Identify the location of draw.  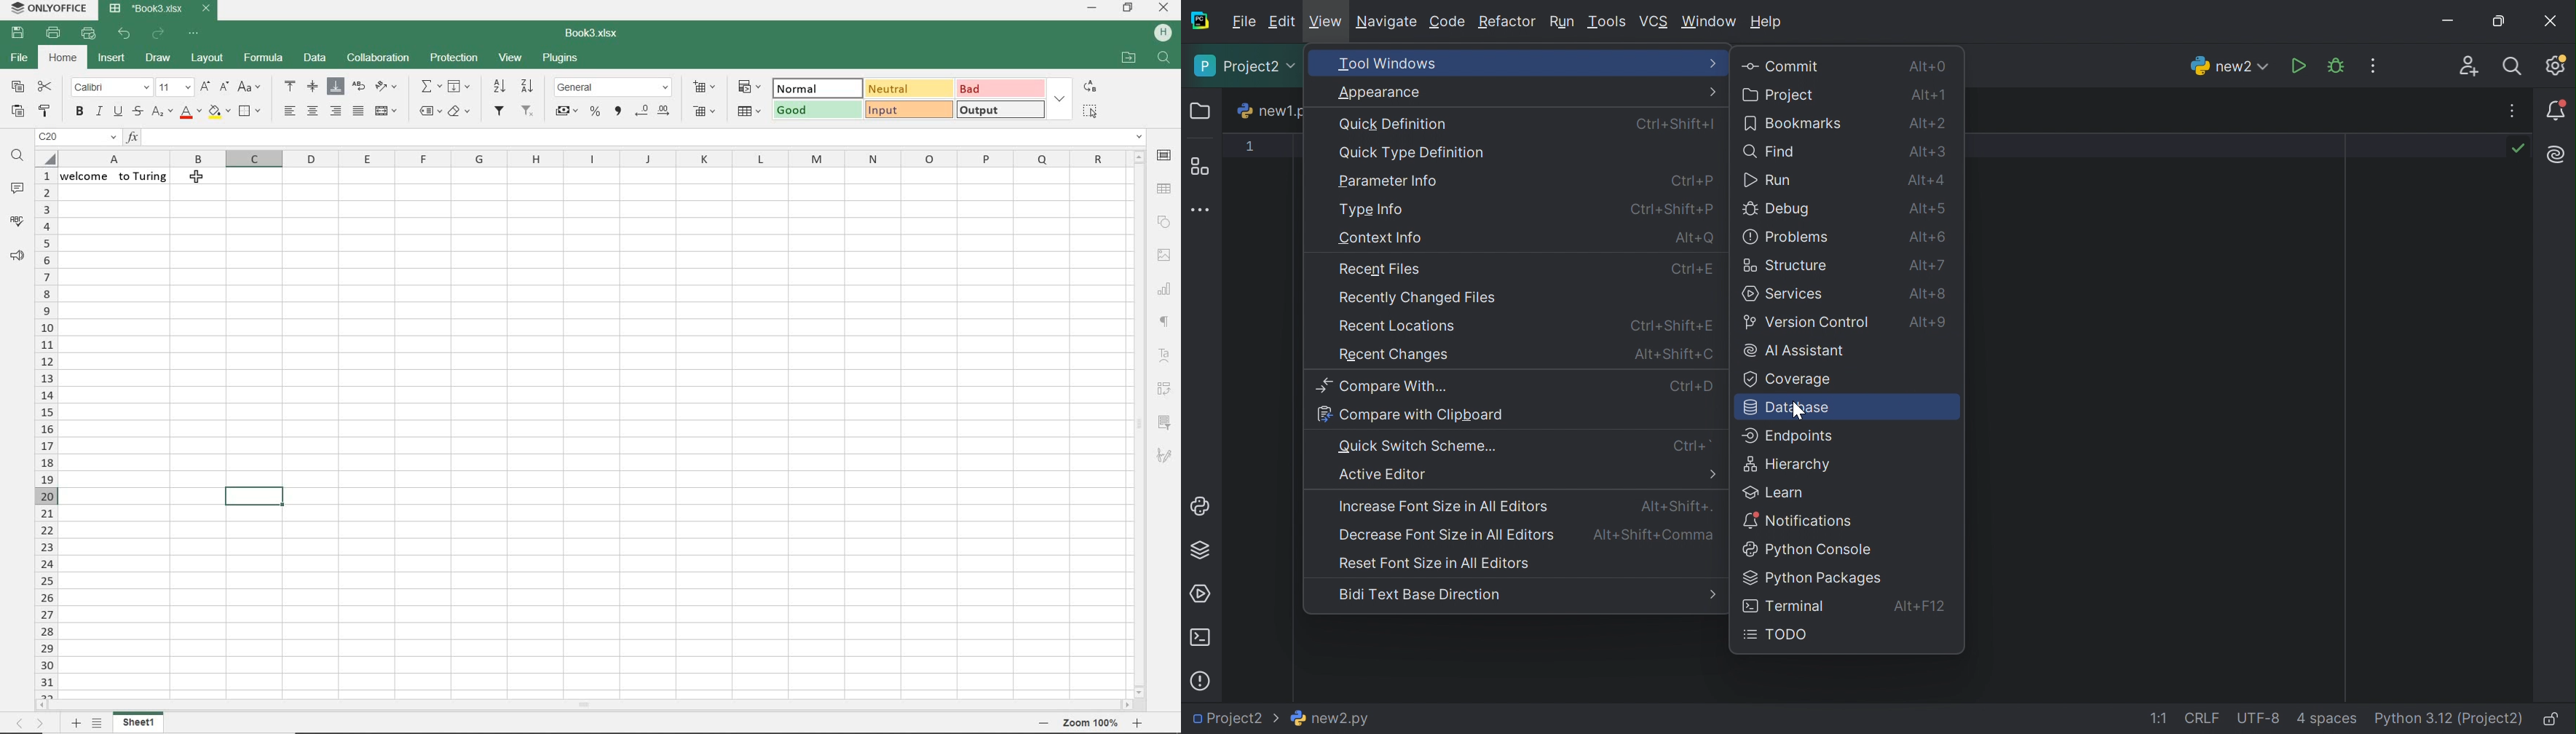
(158, 58).